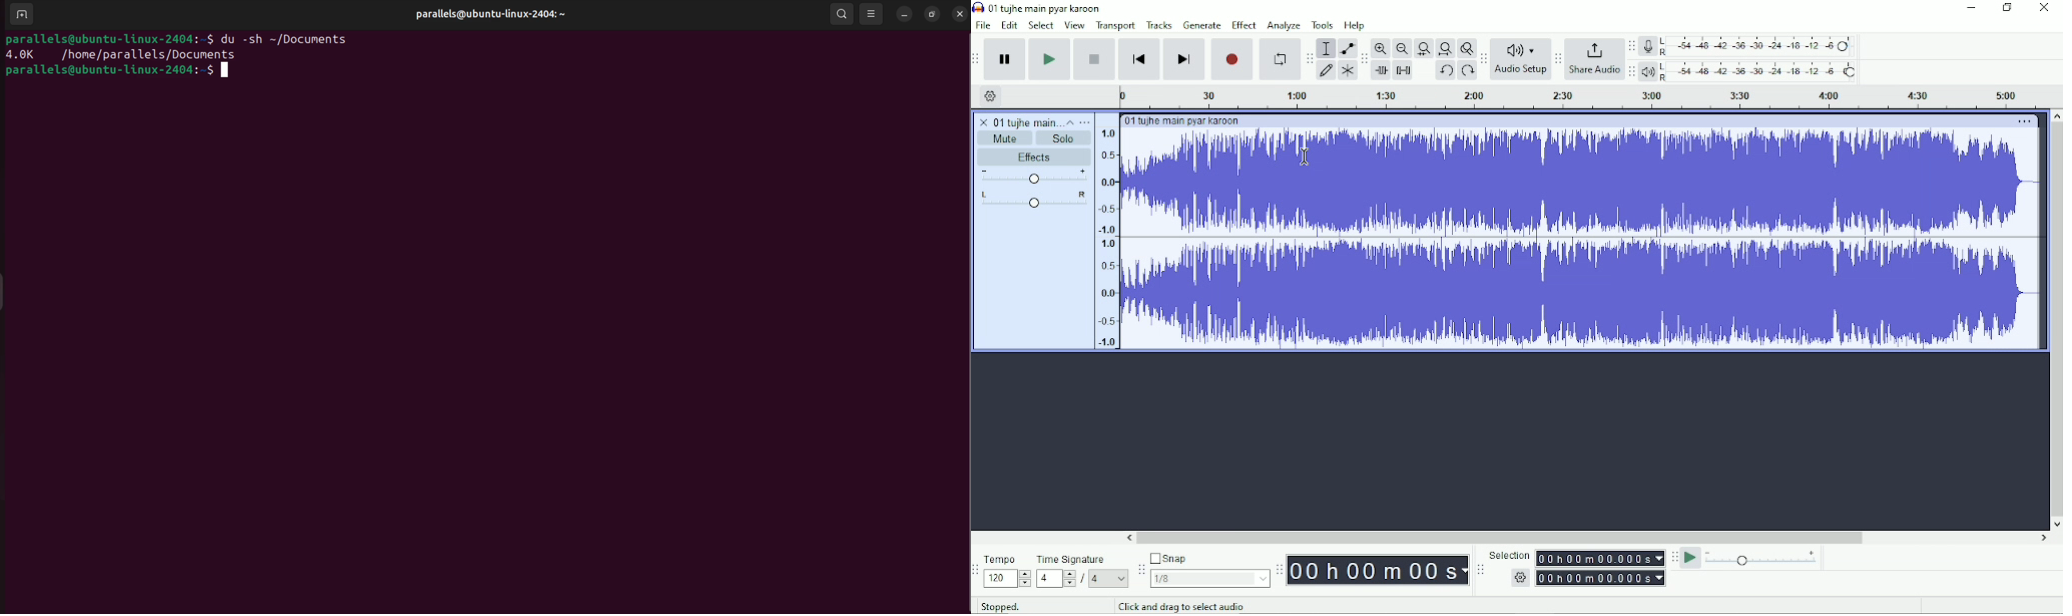 Image resolution: width=2072 pixels, height=616 pixels. What do you see at coordinates (1357, 26) in the screenshot?
I see `Help` at bounding box center [1357, 26].